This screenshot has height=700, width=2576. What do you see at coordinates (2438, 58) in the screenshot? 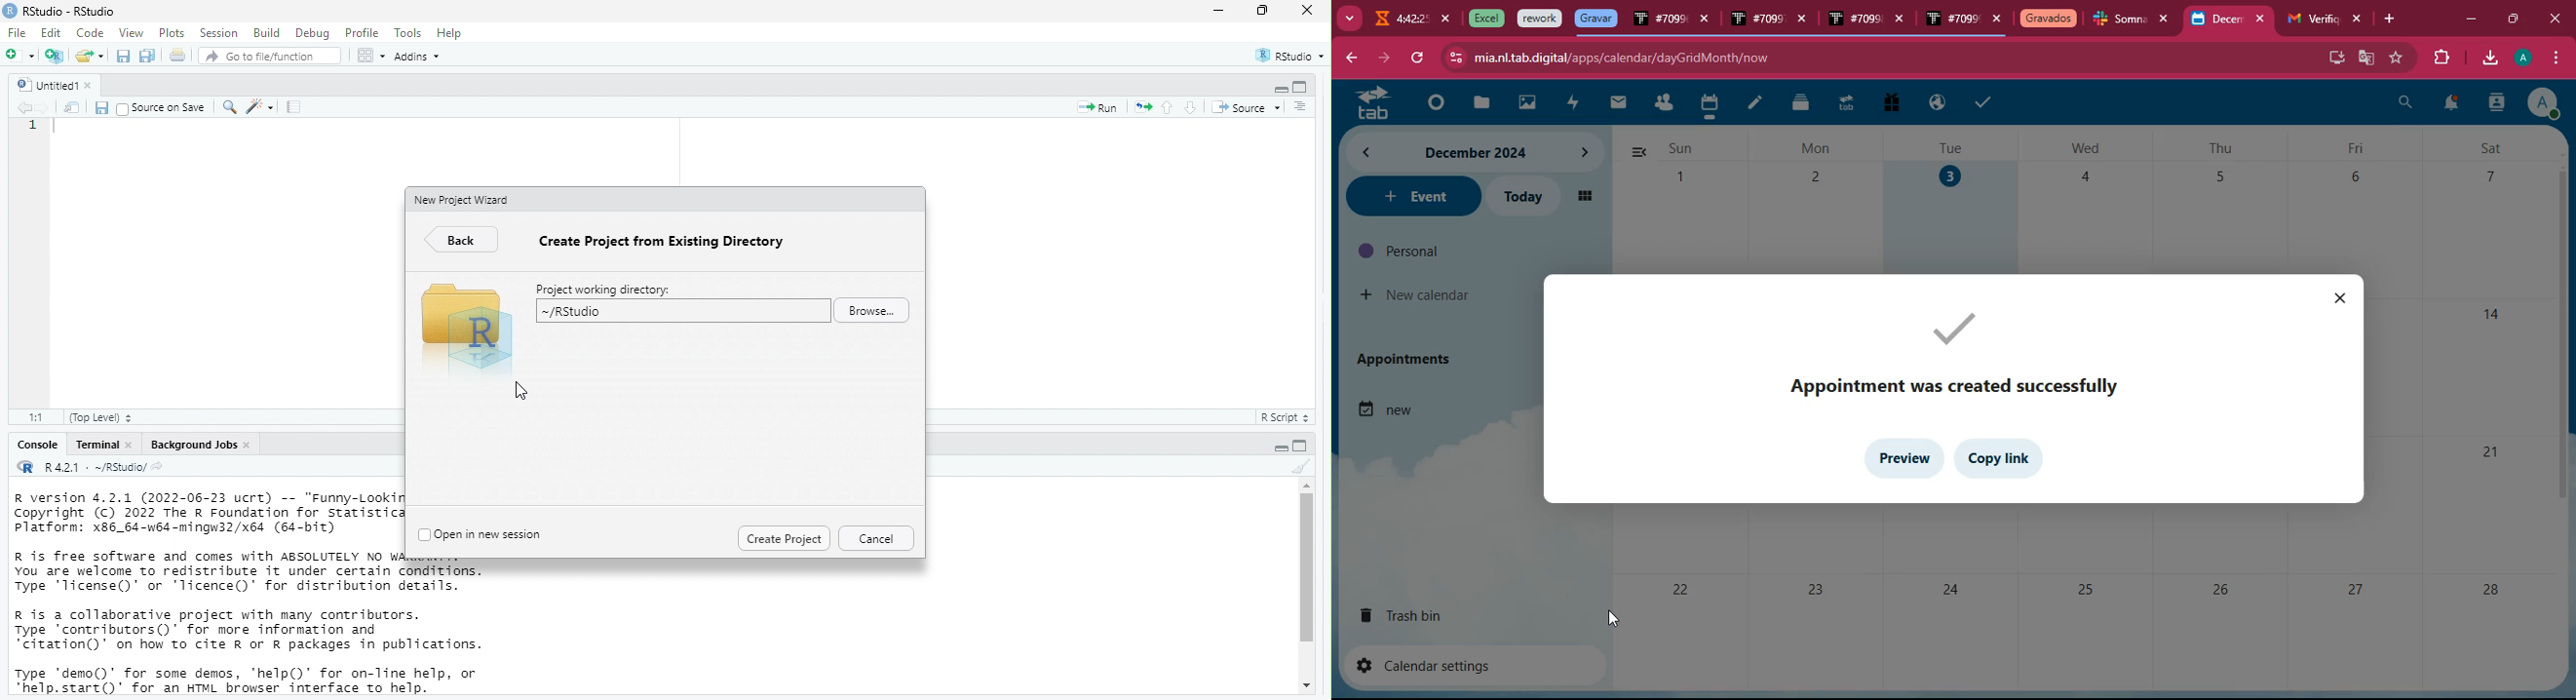
I see `extensions` at bounding box center [2438, 58].